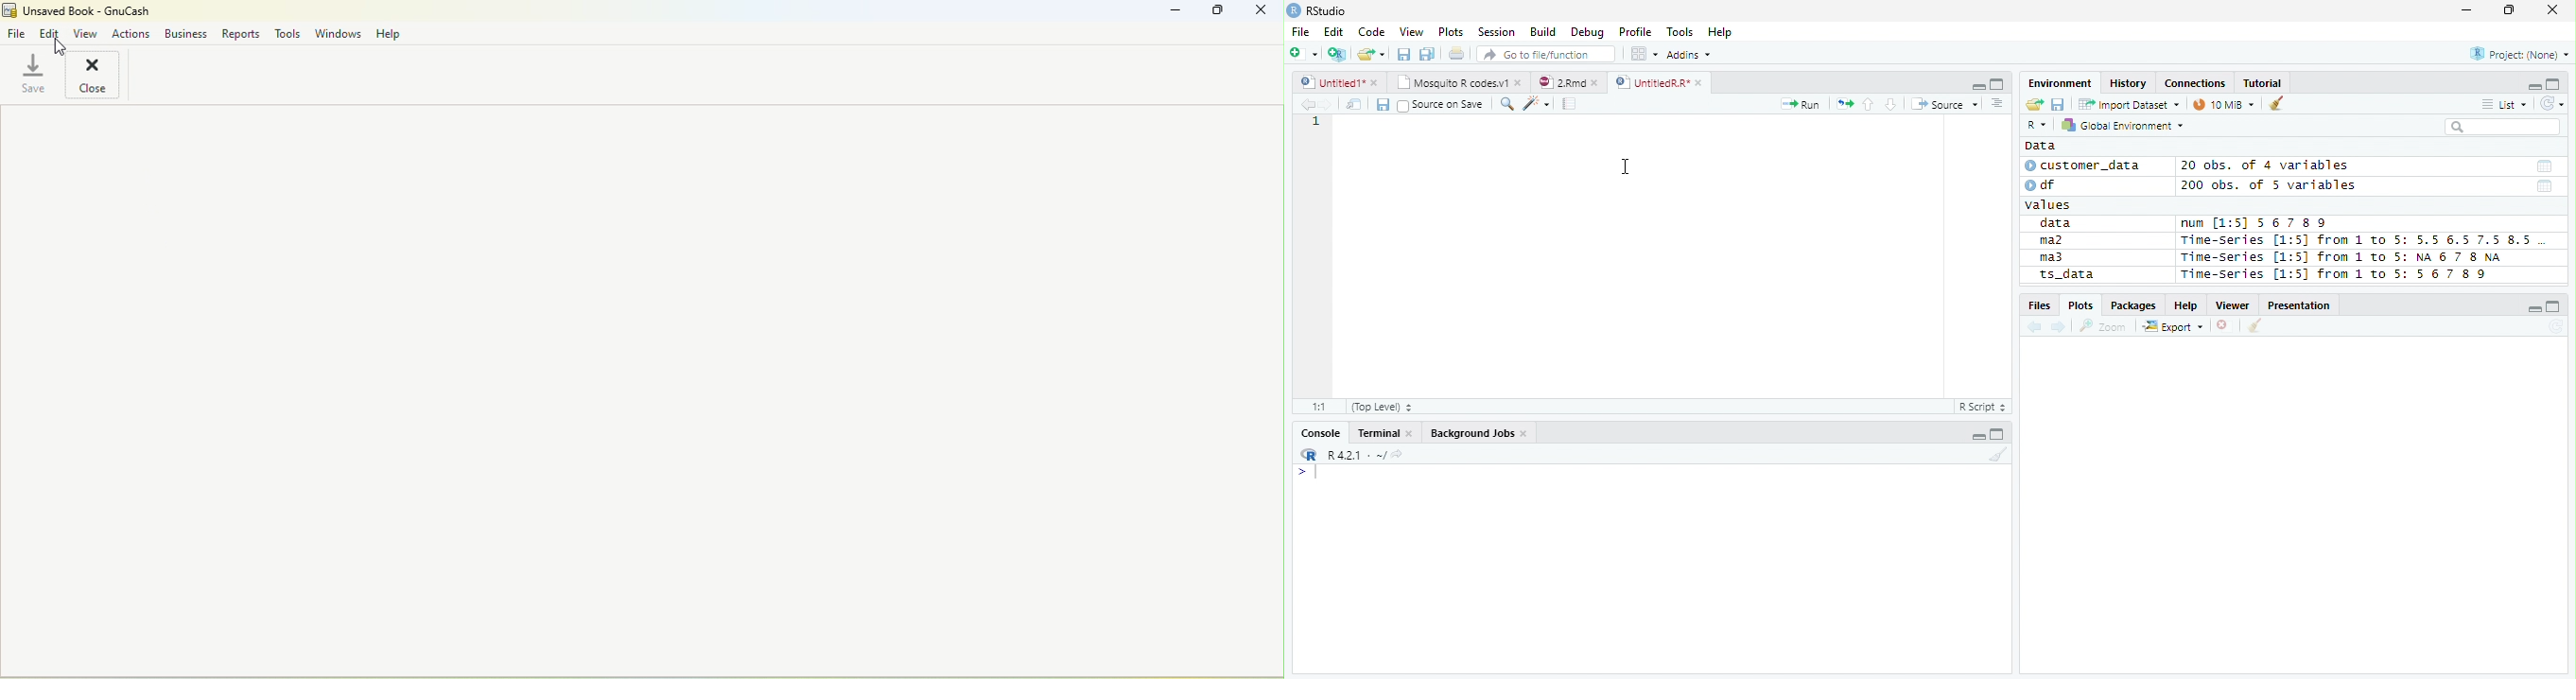 The width and height of the screenshot is (2576, 700). What do you see at coordinates (1644, 54) in the screenshot?
I see `Workplace panes` at bounding box center [1644, 54].